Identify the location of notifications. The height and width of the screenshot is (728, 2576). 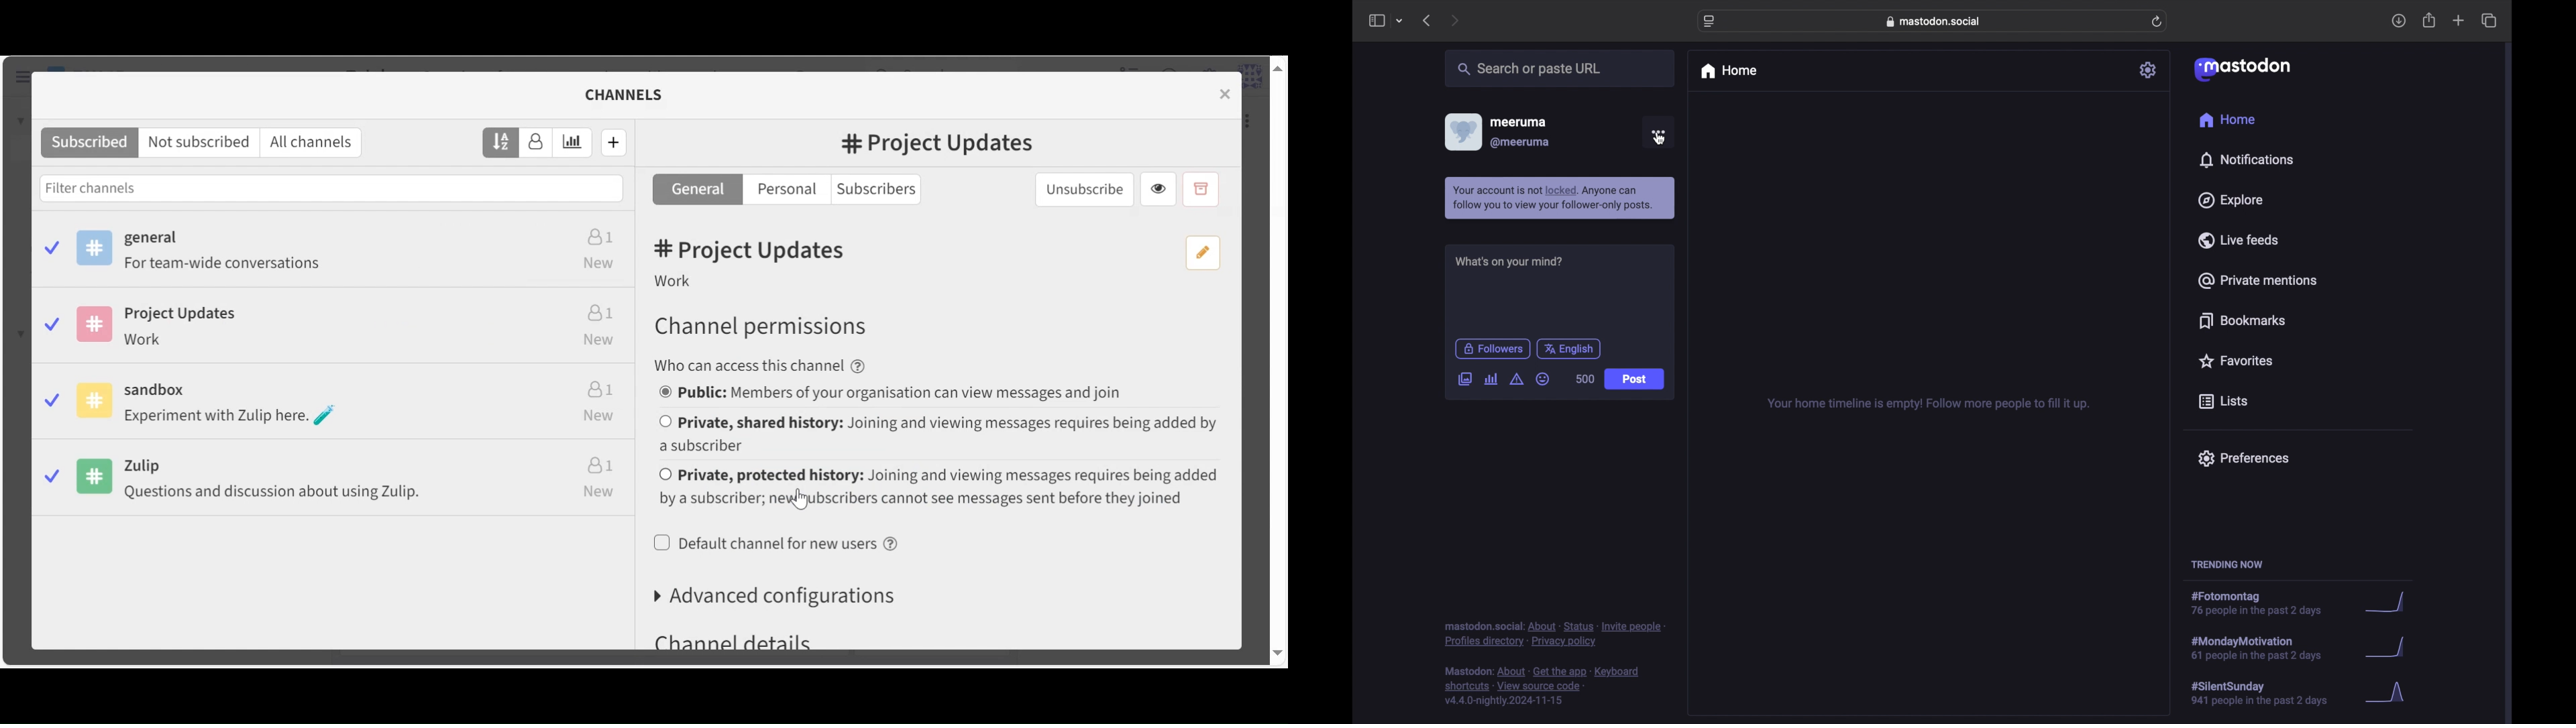
(2249, 160).